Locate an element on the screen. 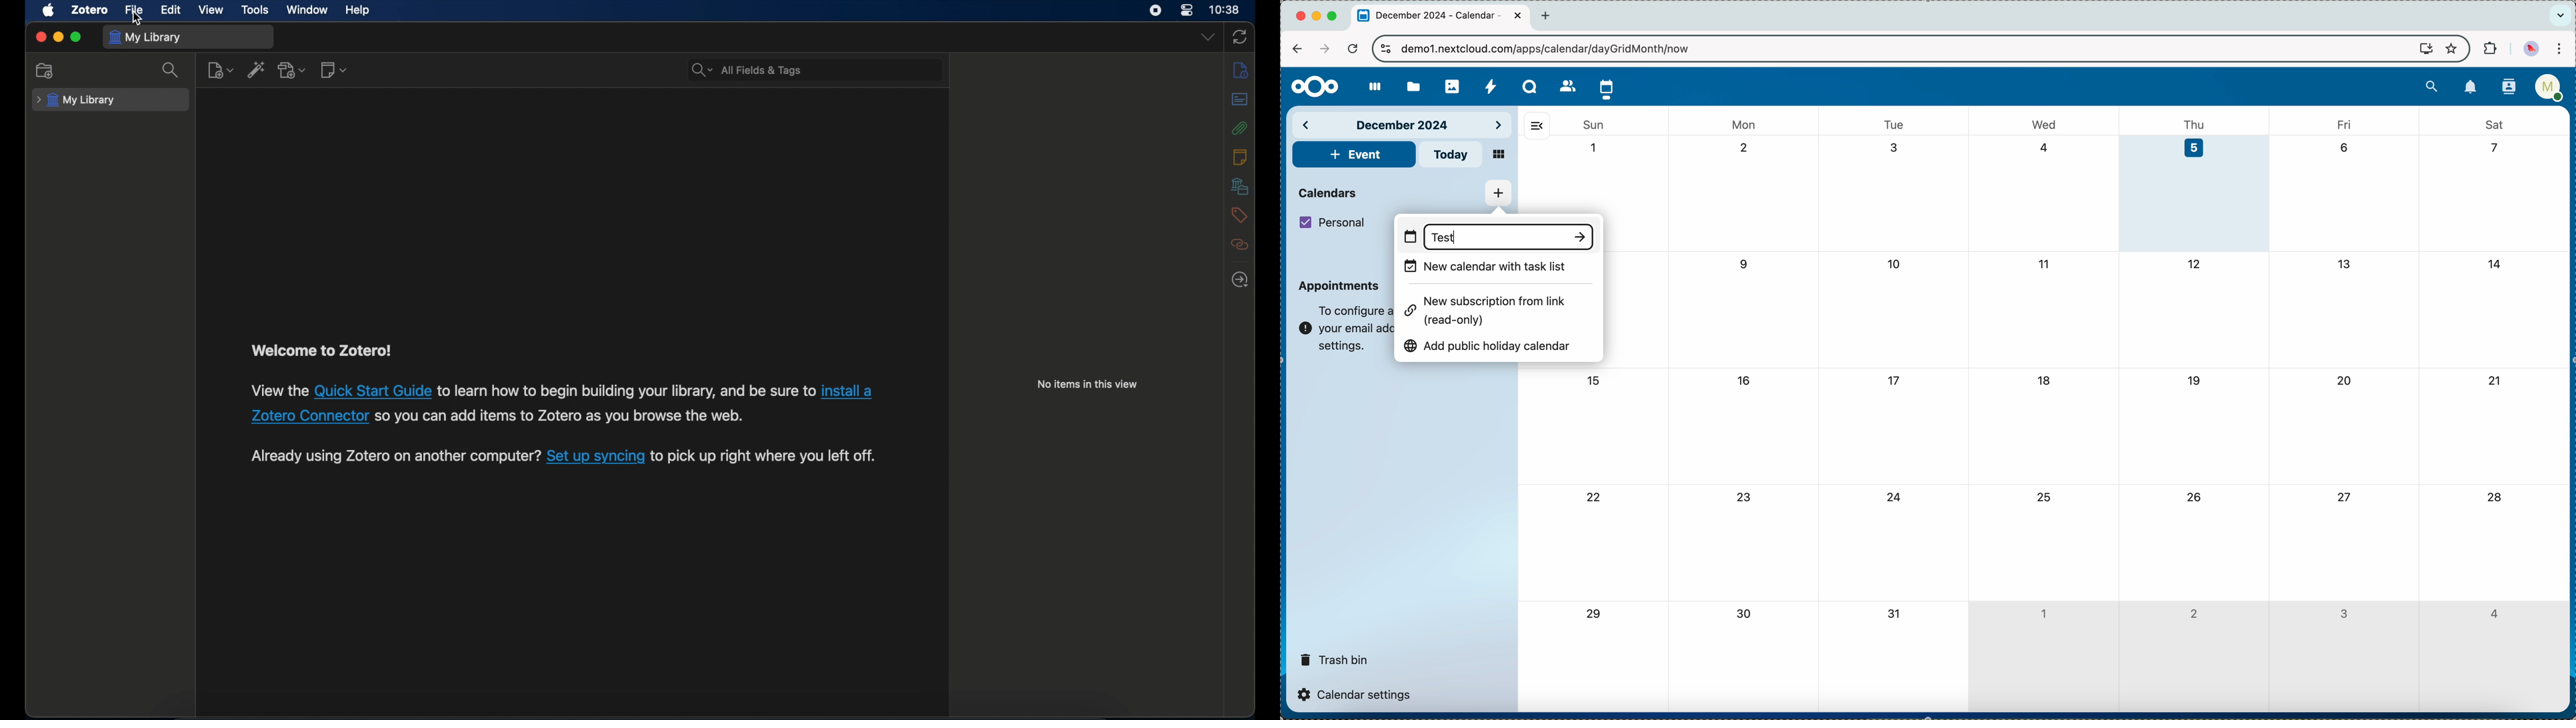  9 is located at coordinates (1746, 264).